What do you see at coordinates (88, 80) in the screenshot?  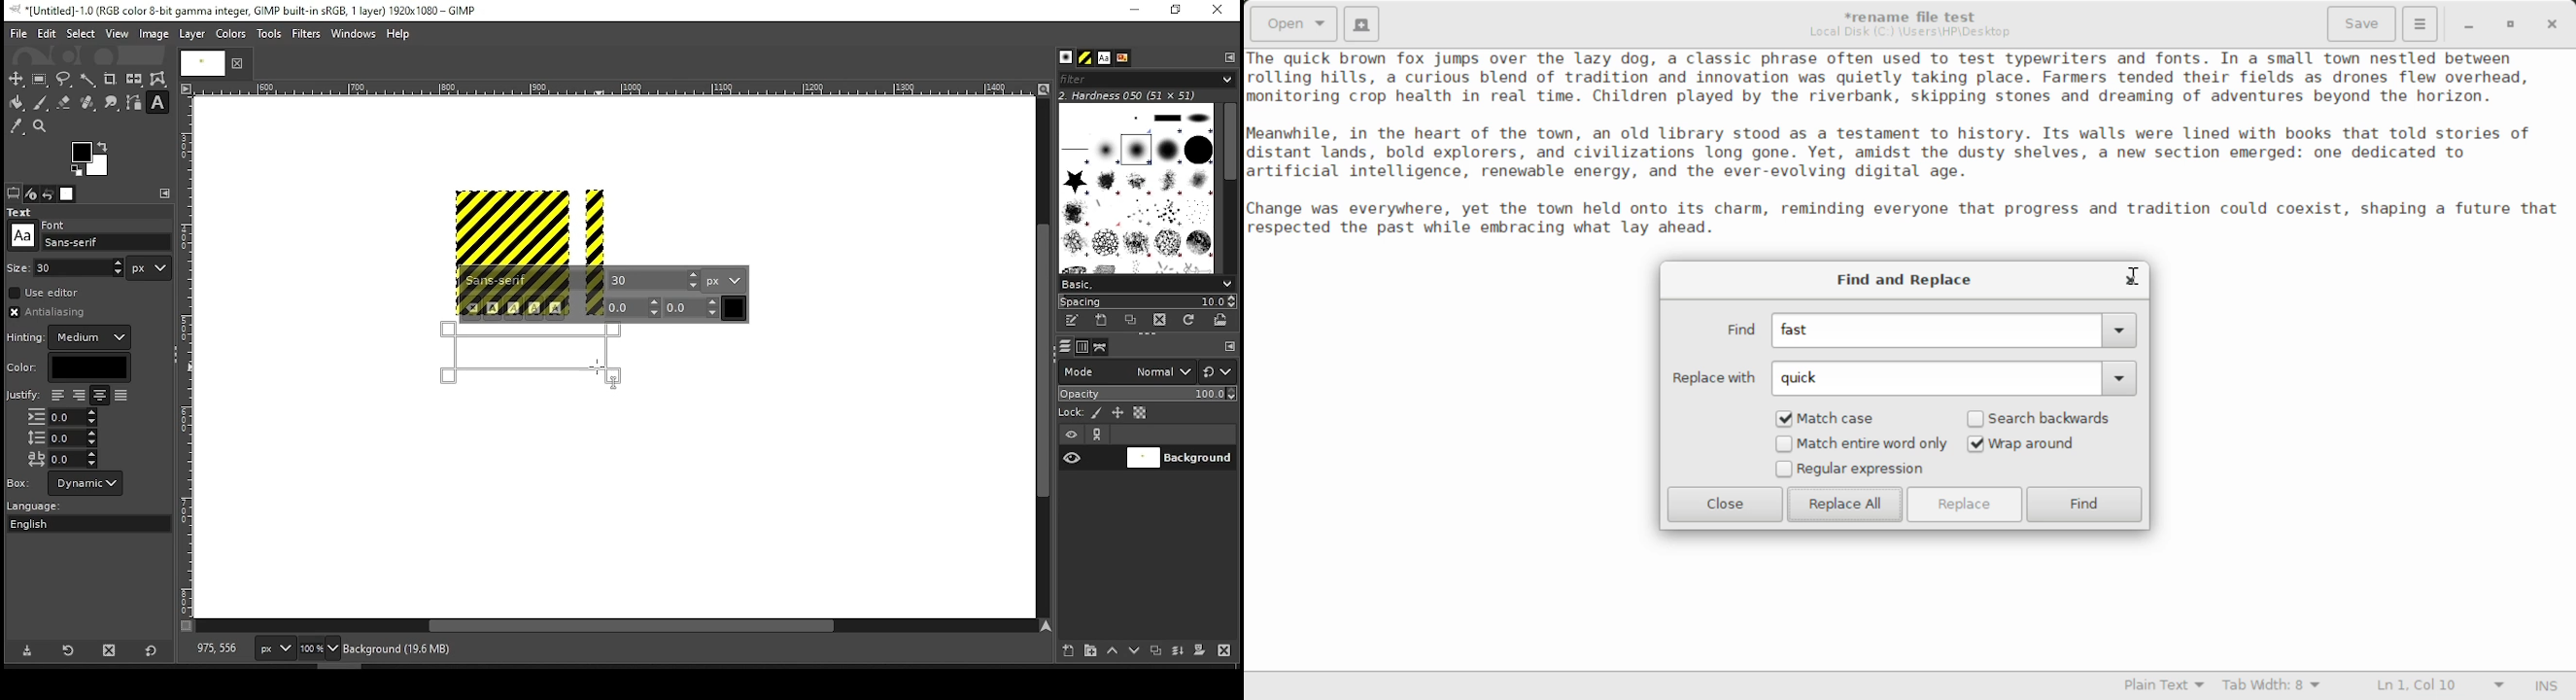 I see `fuzzy selection tool` at bounding box center [88, 80].